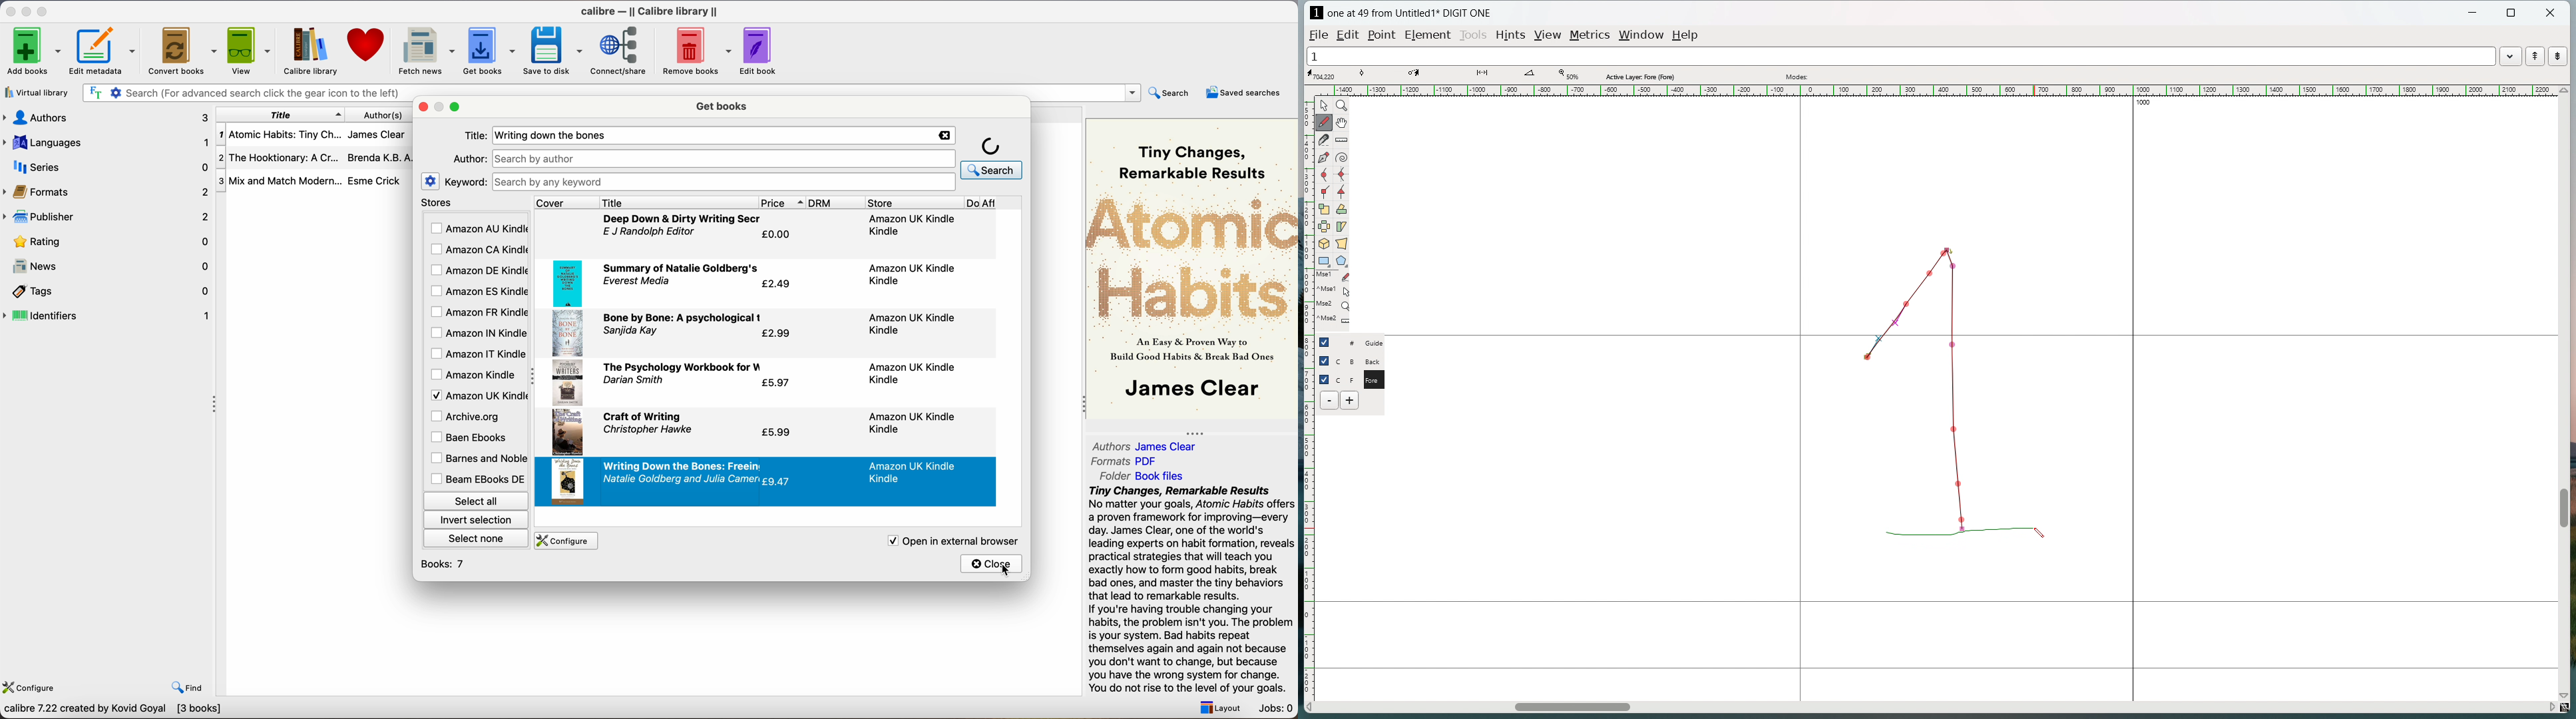 The image size is (2576, 728). Describe the element at coordinates (779, 285) in the screenshot. I see `€2.49` at that location.